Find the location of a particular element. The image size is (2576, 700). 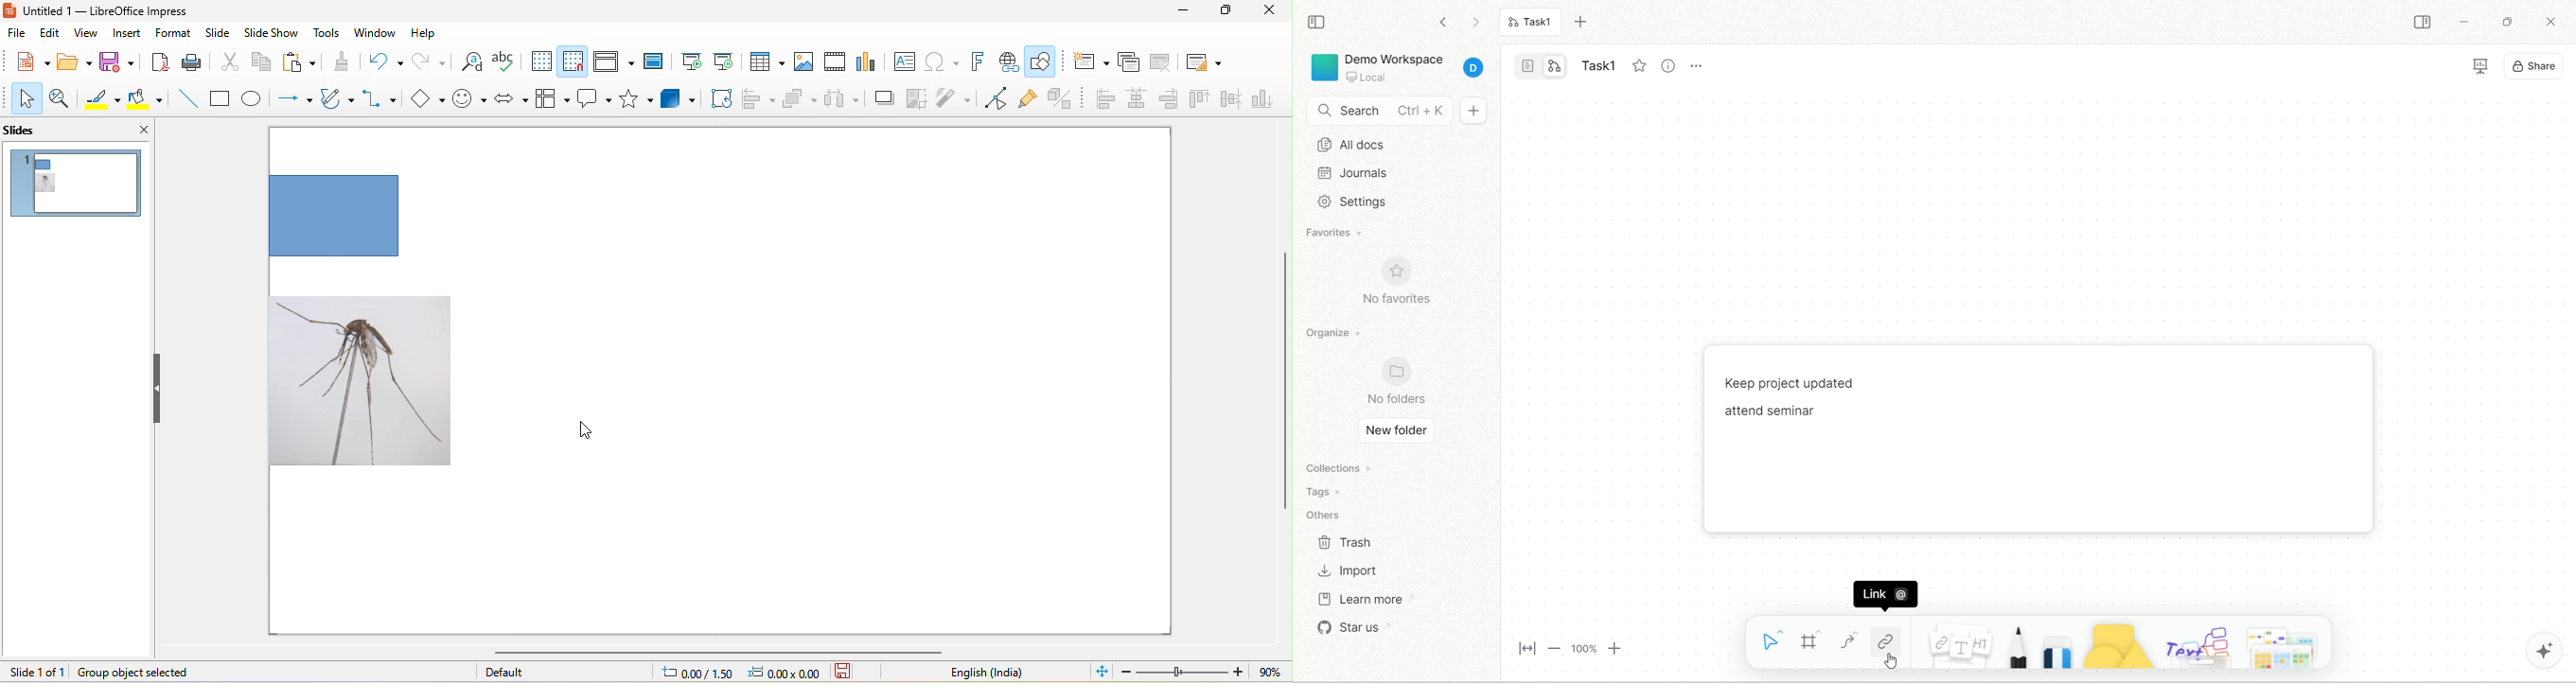

0.00 x0.00 is located at coordinates (785, 673).